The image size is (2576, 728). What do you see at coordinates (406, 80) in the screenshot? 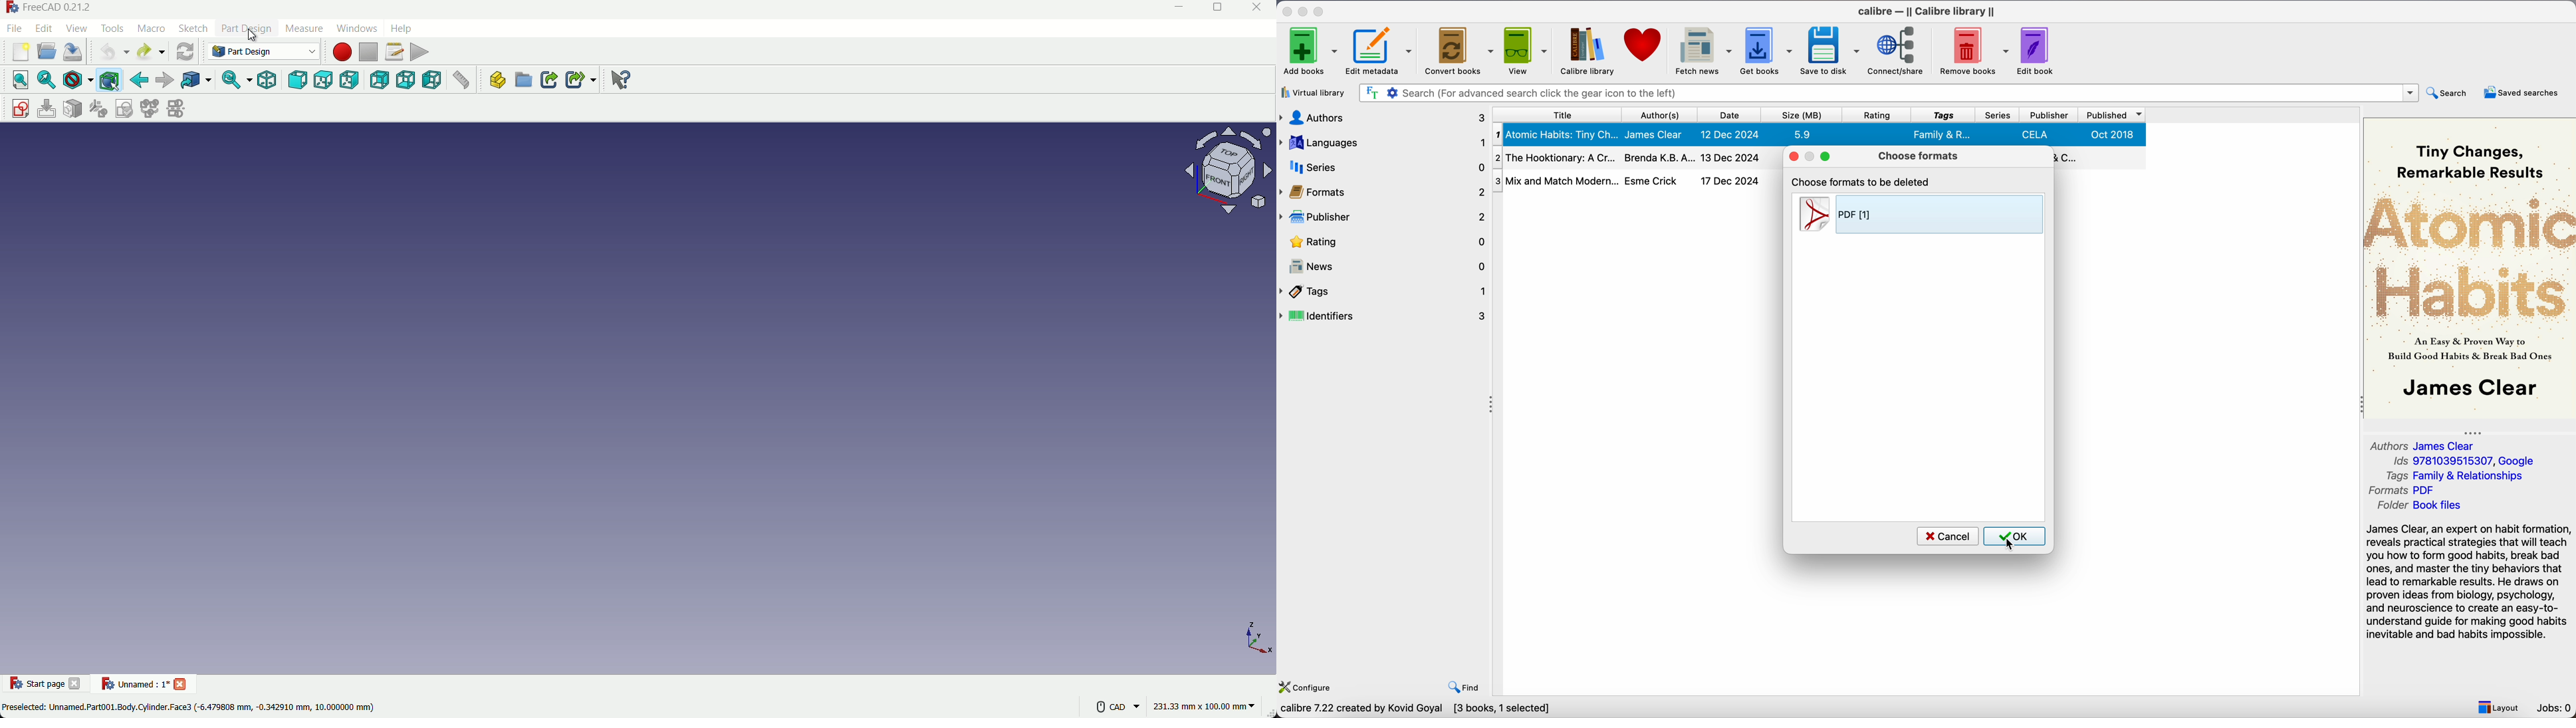
I see `bottom view` at bounding box center [406, 80].